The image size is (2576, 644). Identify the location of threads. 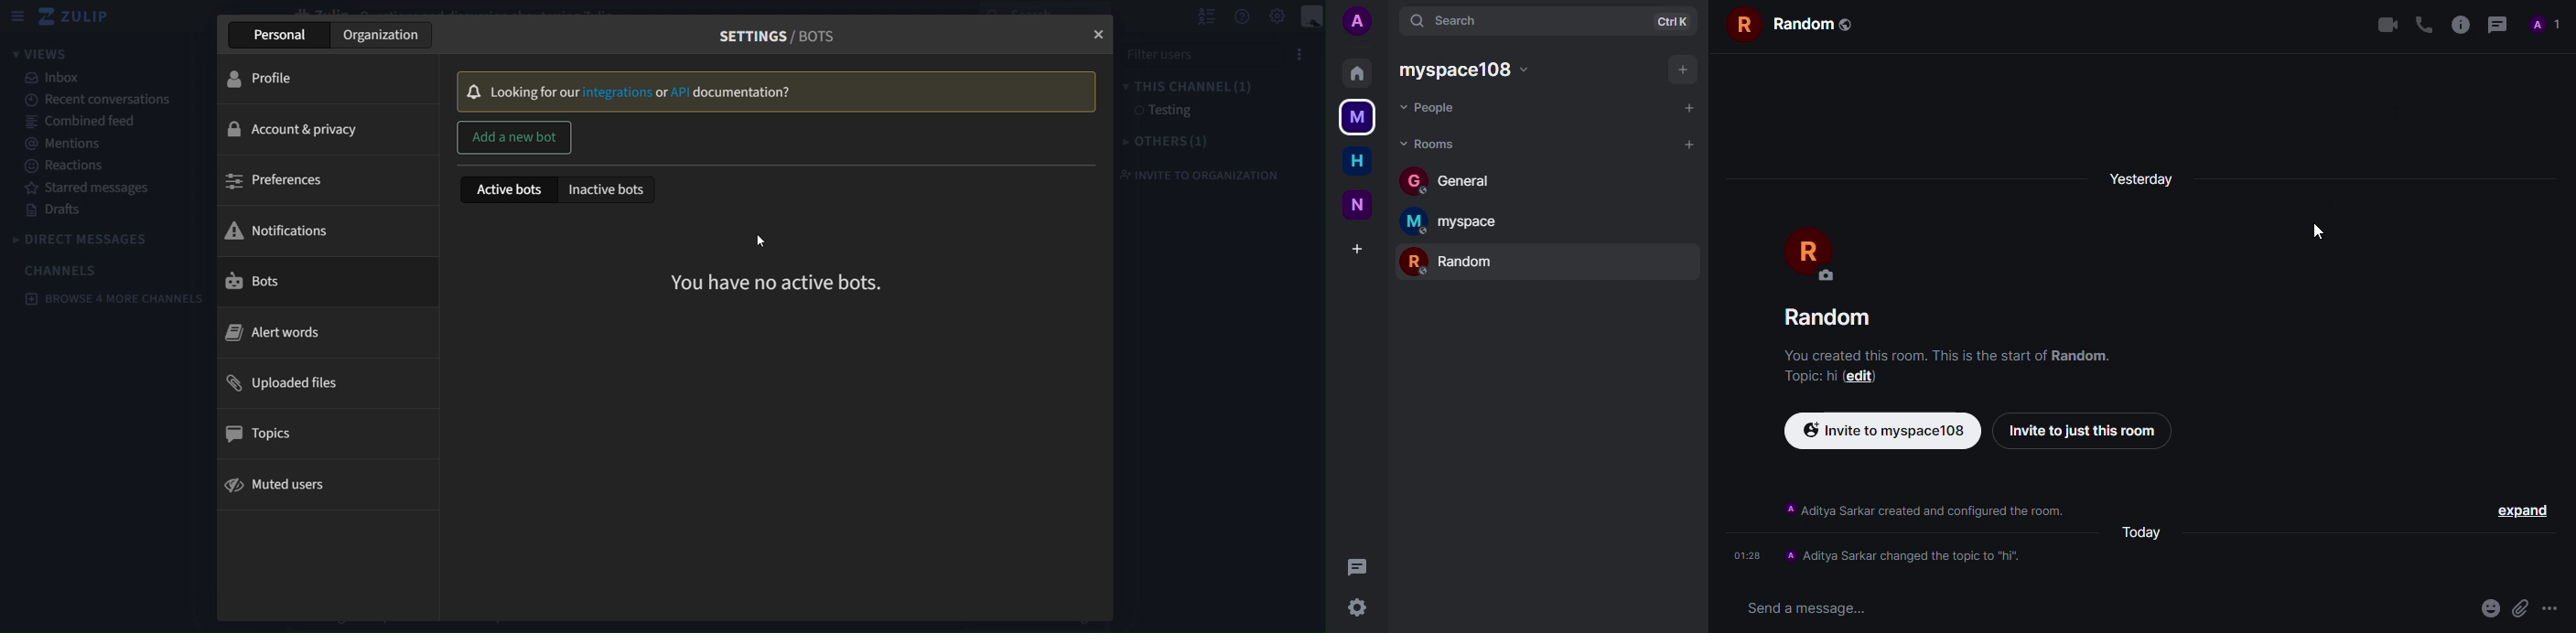
(2496, 26).